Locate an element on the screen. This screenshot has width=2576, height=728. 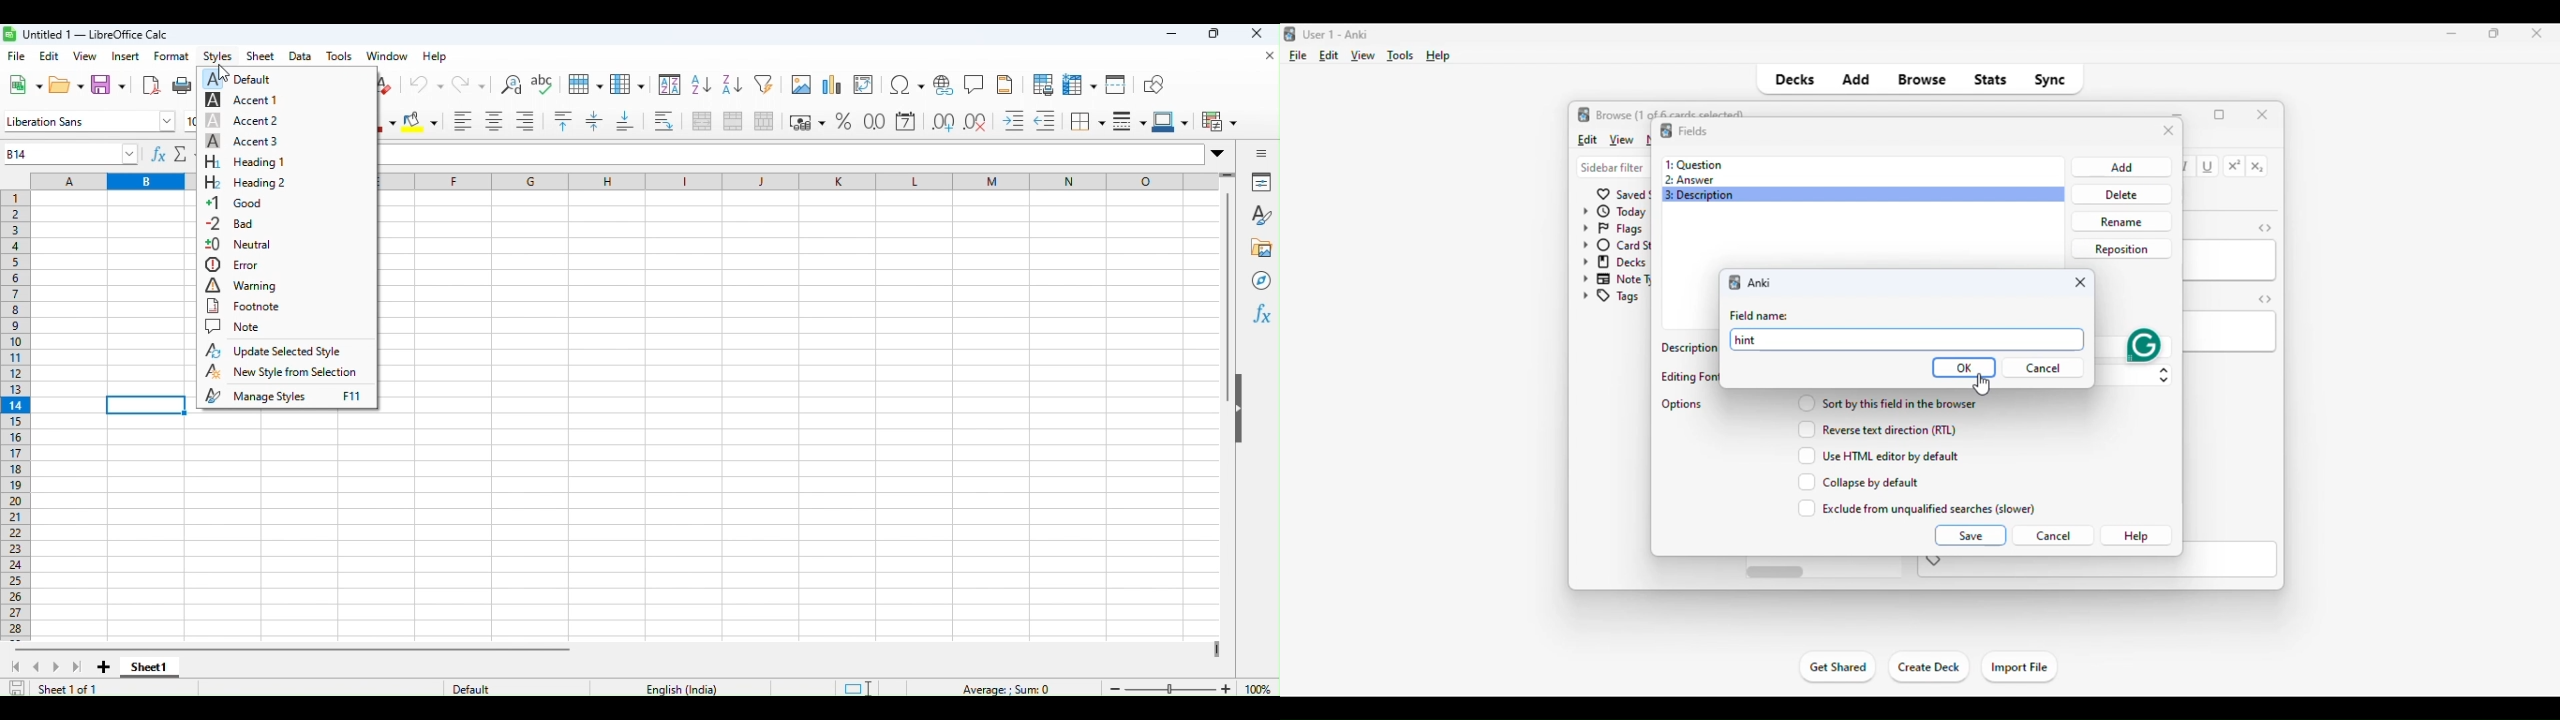
Accent 2 is located at coordinates (246, 121).